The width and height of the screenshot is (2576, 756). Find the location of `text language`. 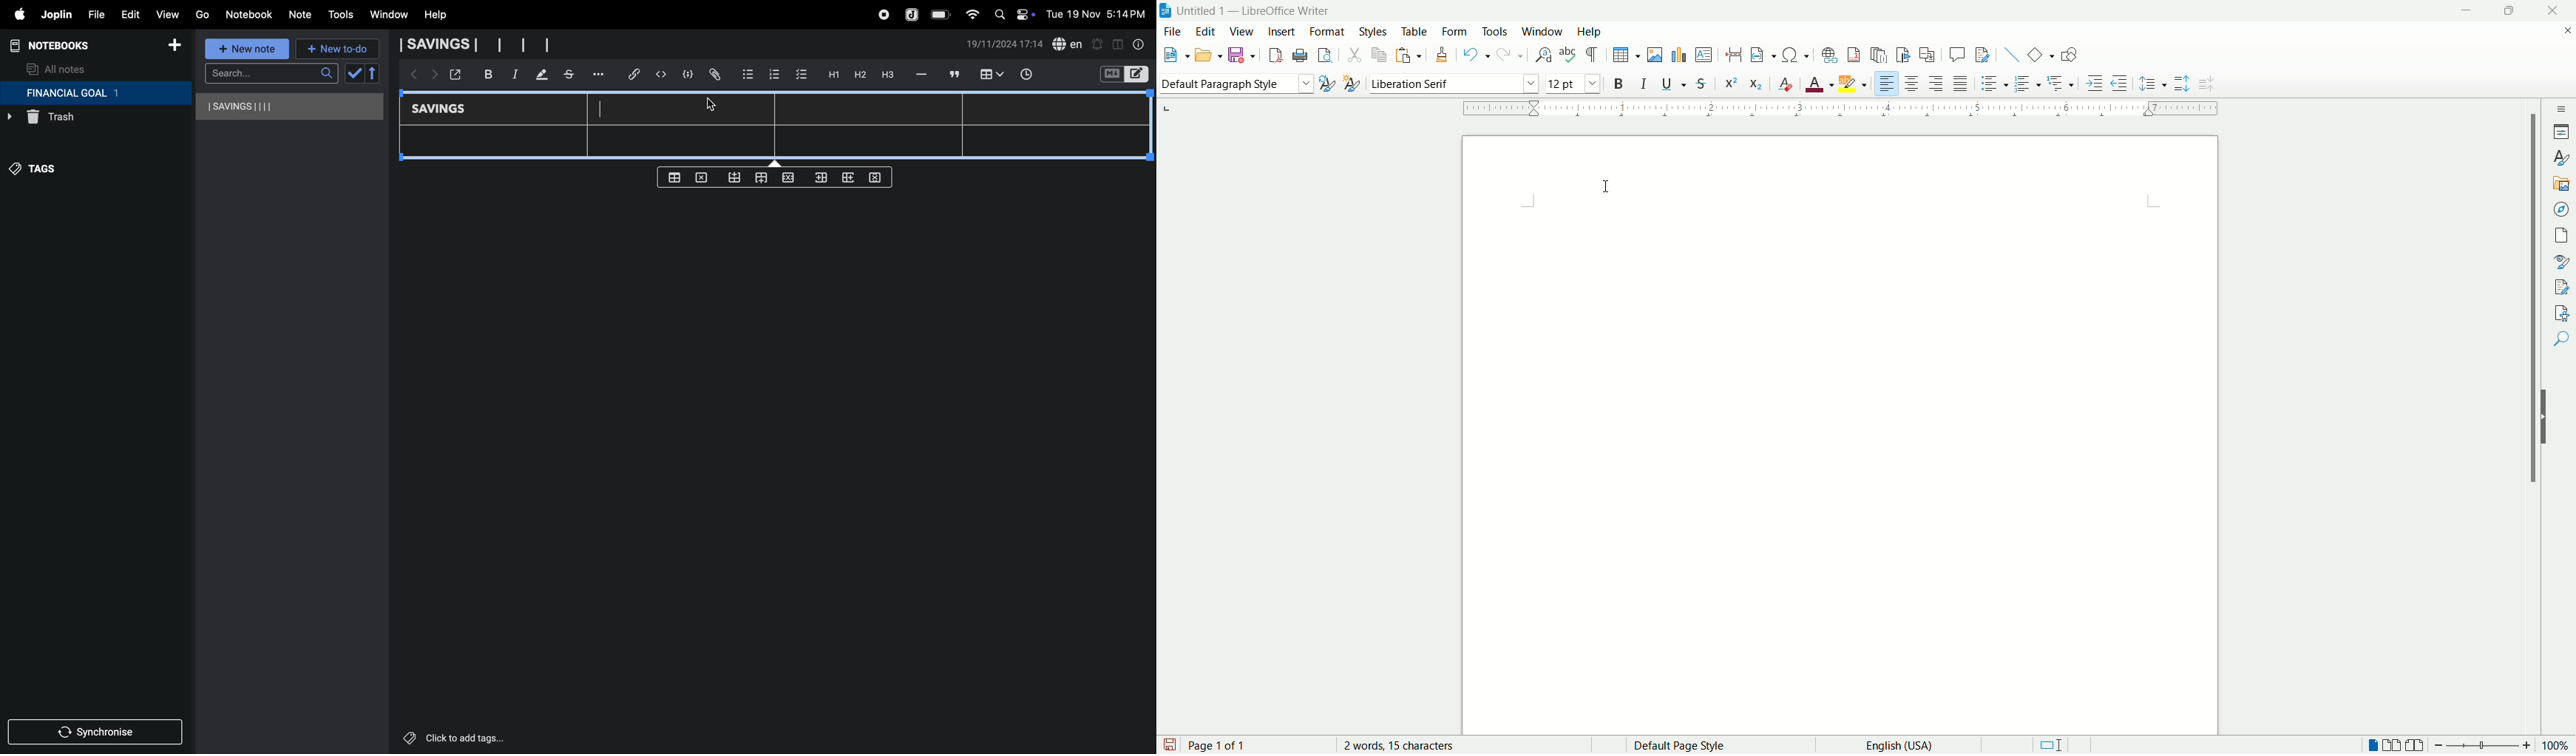

text language is located at coordinates (1922, 744).